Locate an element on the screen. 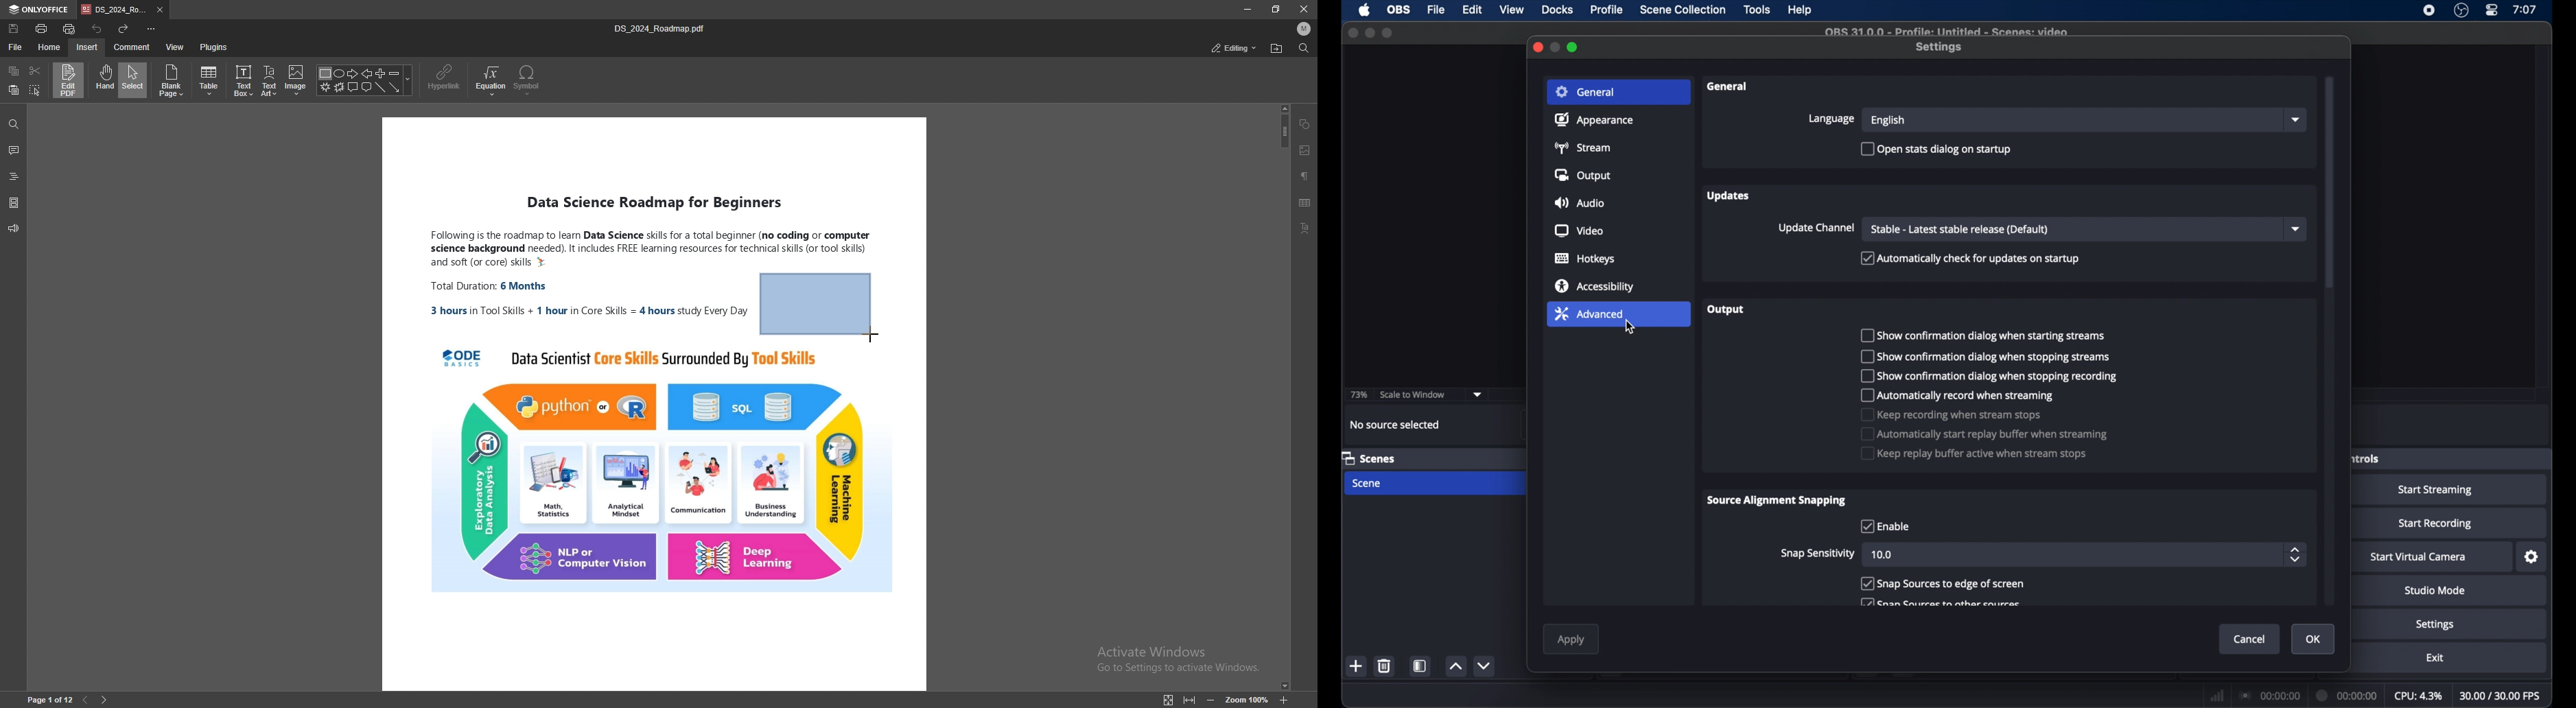  start virtual camera is located at coordinates (2418, 557).